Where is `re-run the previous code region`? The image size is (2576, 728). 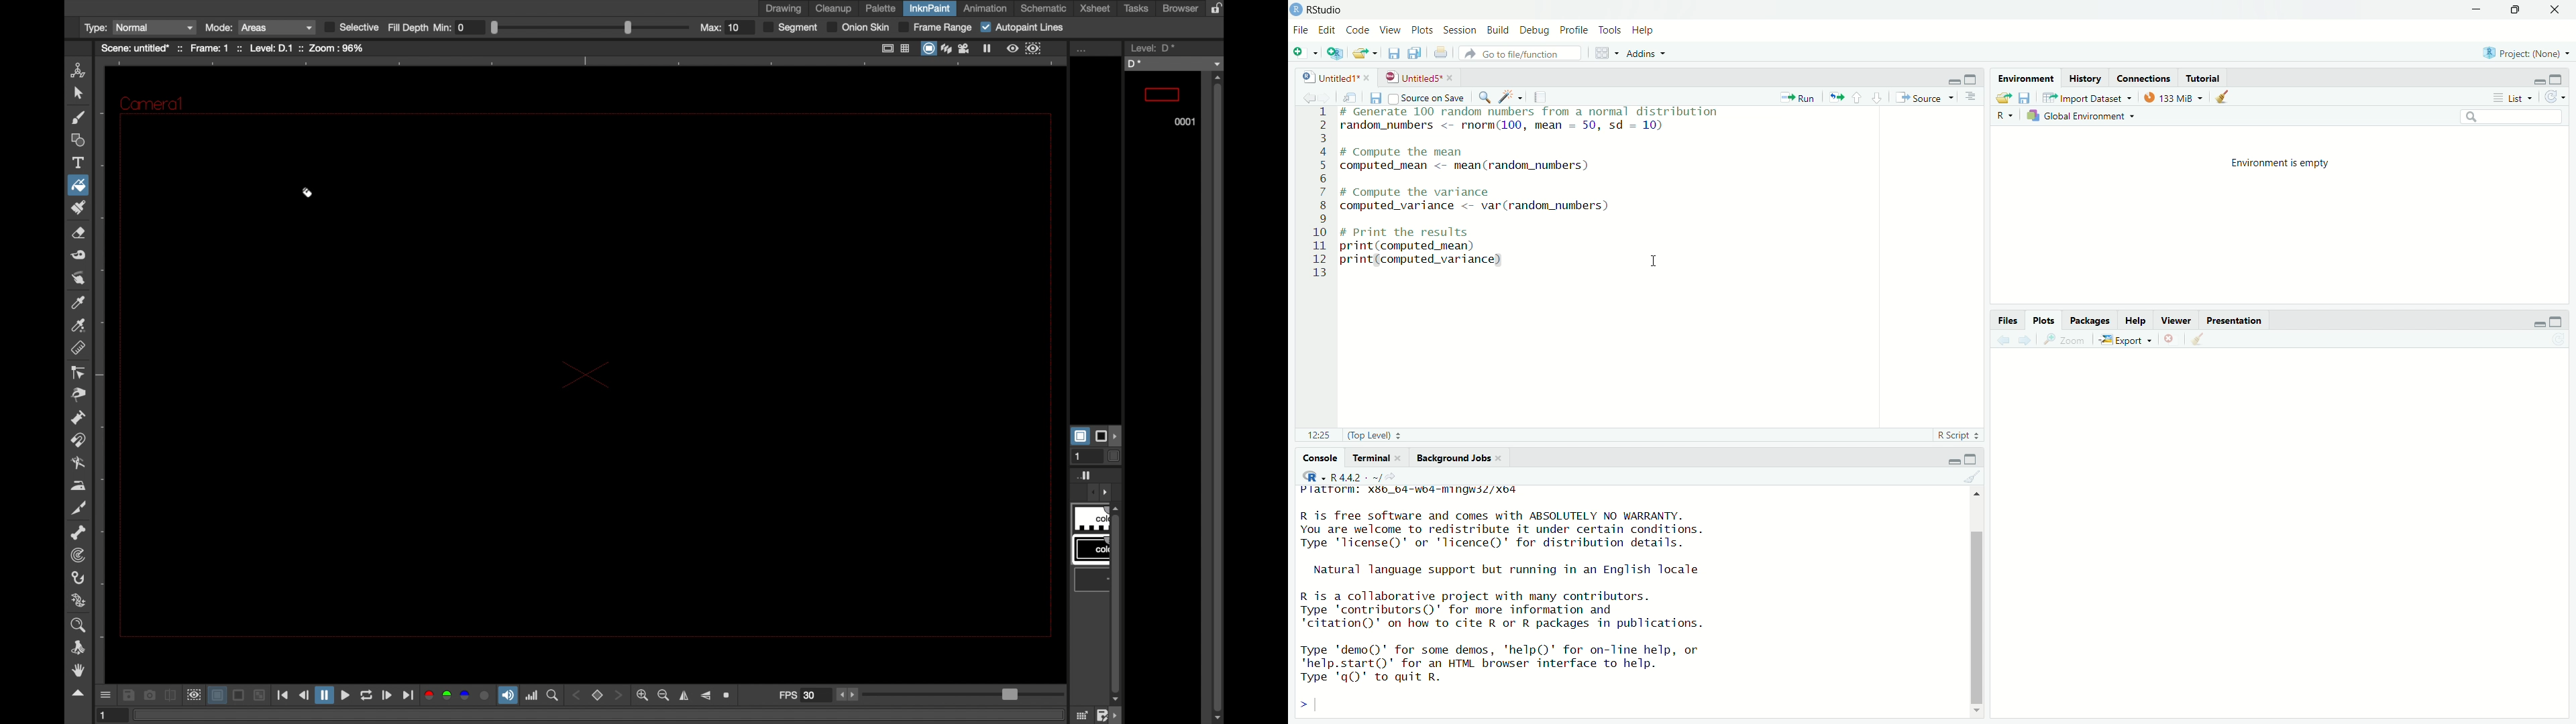
re-run the previous code region is located at coordinates (1835, 98).